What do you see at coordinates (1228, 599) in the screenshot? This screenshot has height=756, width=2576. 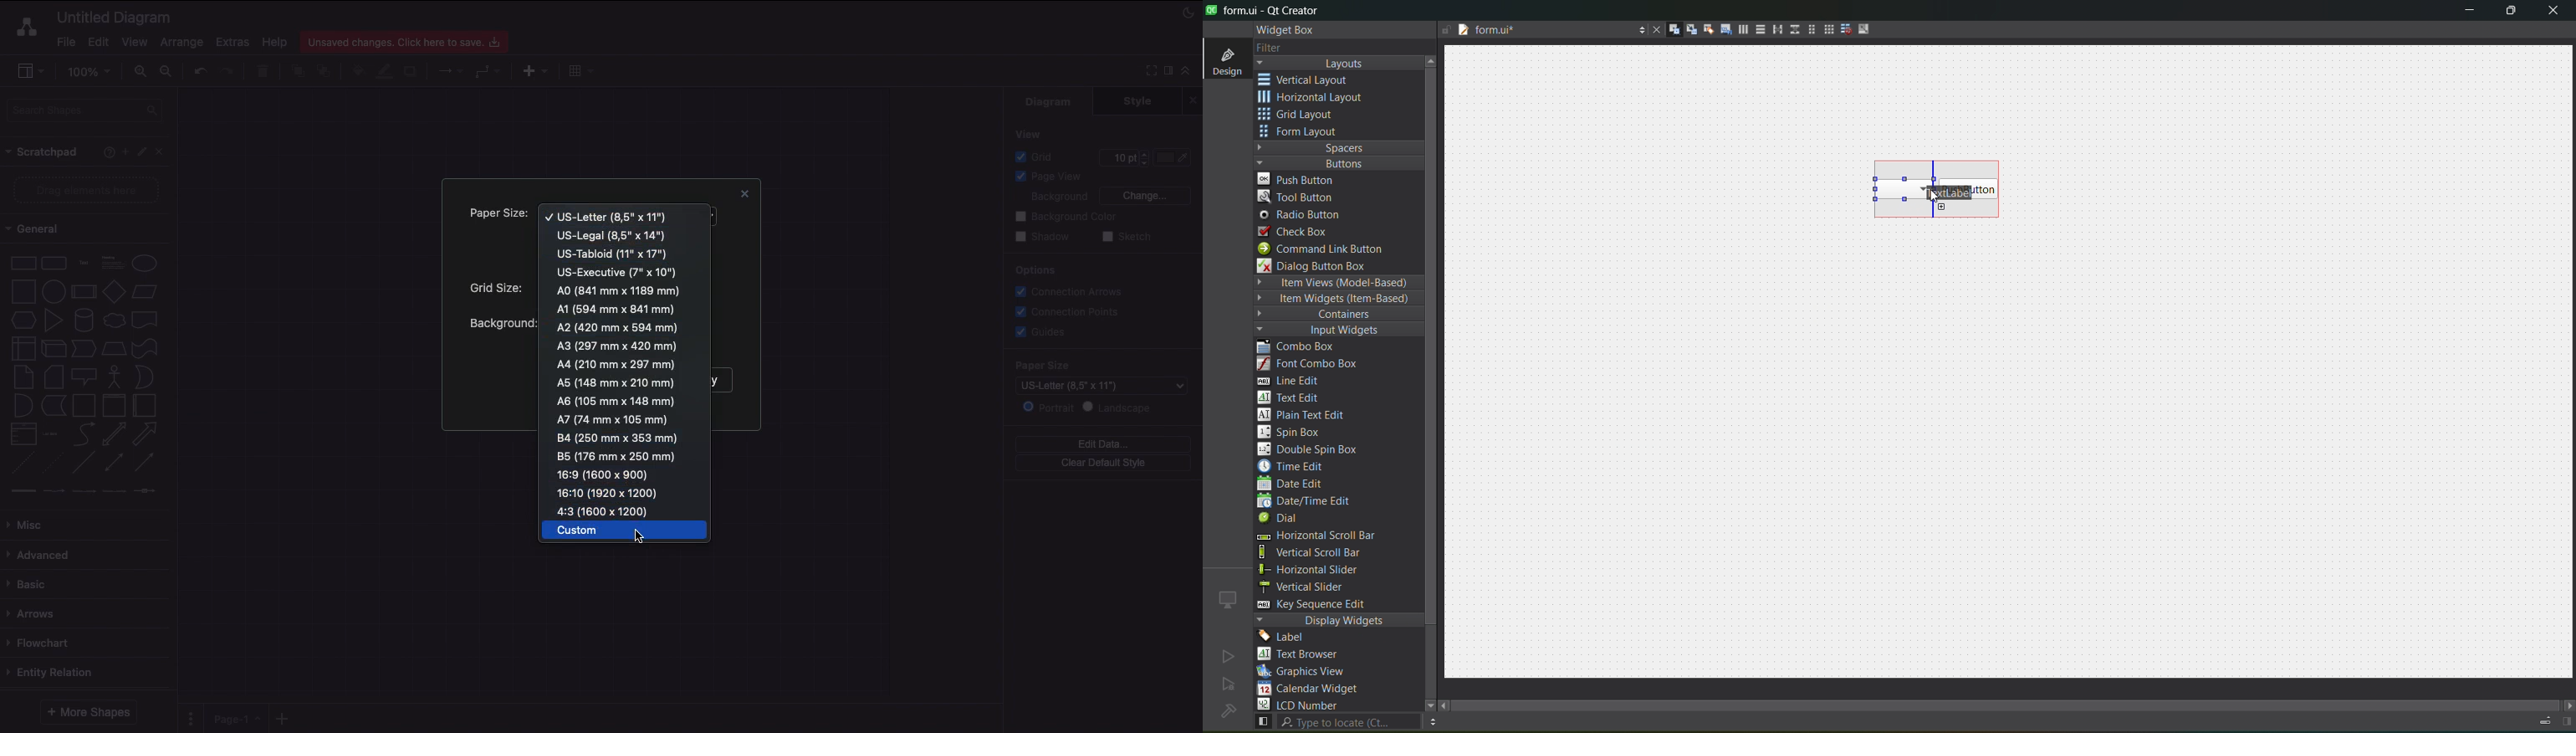 I see `icon` at bounding box center [1228, 599].